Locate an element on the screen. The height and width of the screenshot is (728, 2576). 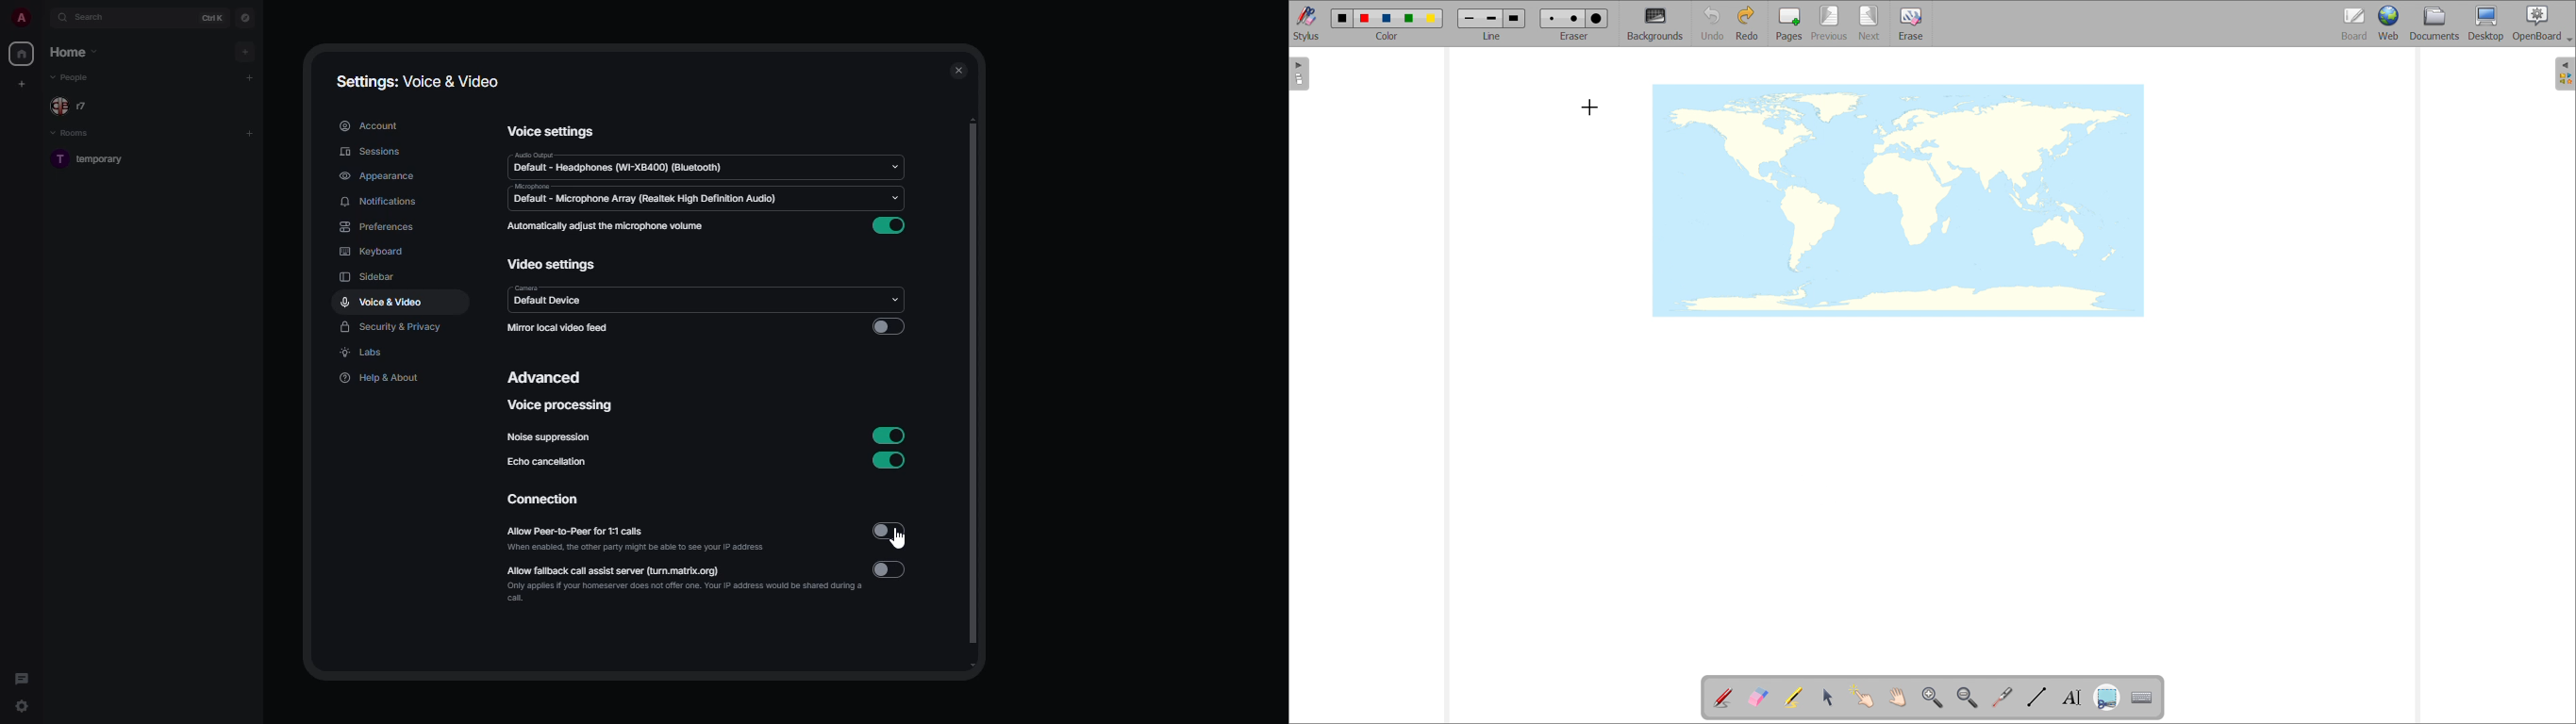
settings: voice & video is located at coordinates (420, 82).